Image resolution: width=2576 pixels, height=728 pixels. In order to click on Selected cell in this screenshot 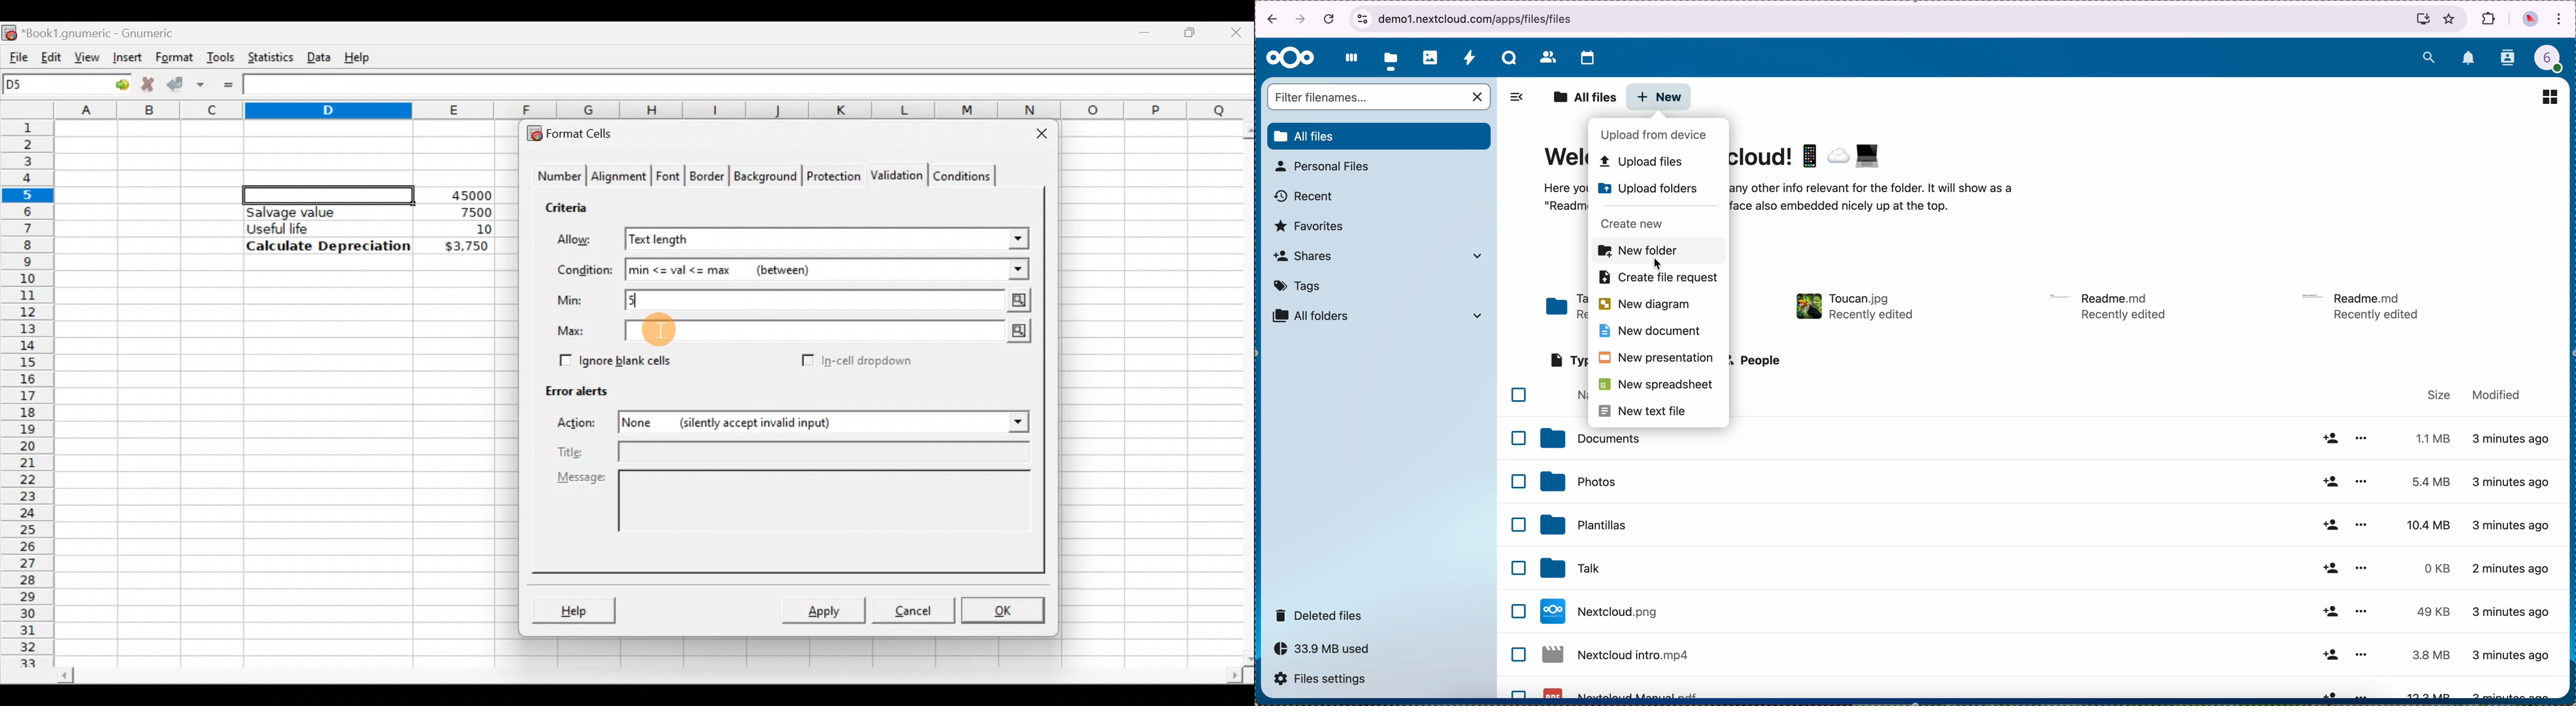, I will do `click(329, 193)`.